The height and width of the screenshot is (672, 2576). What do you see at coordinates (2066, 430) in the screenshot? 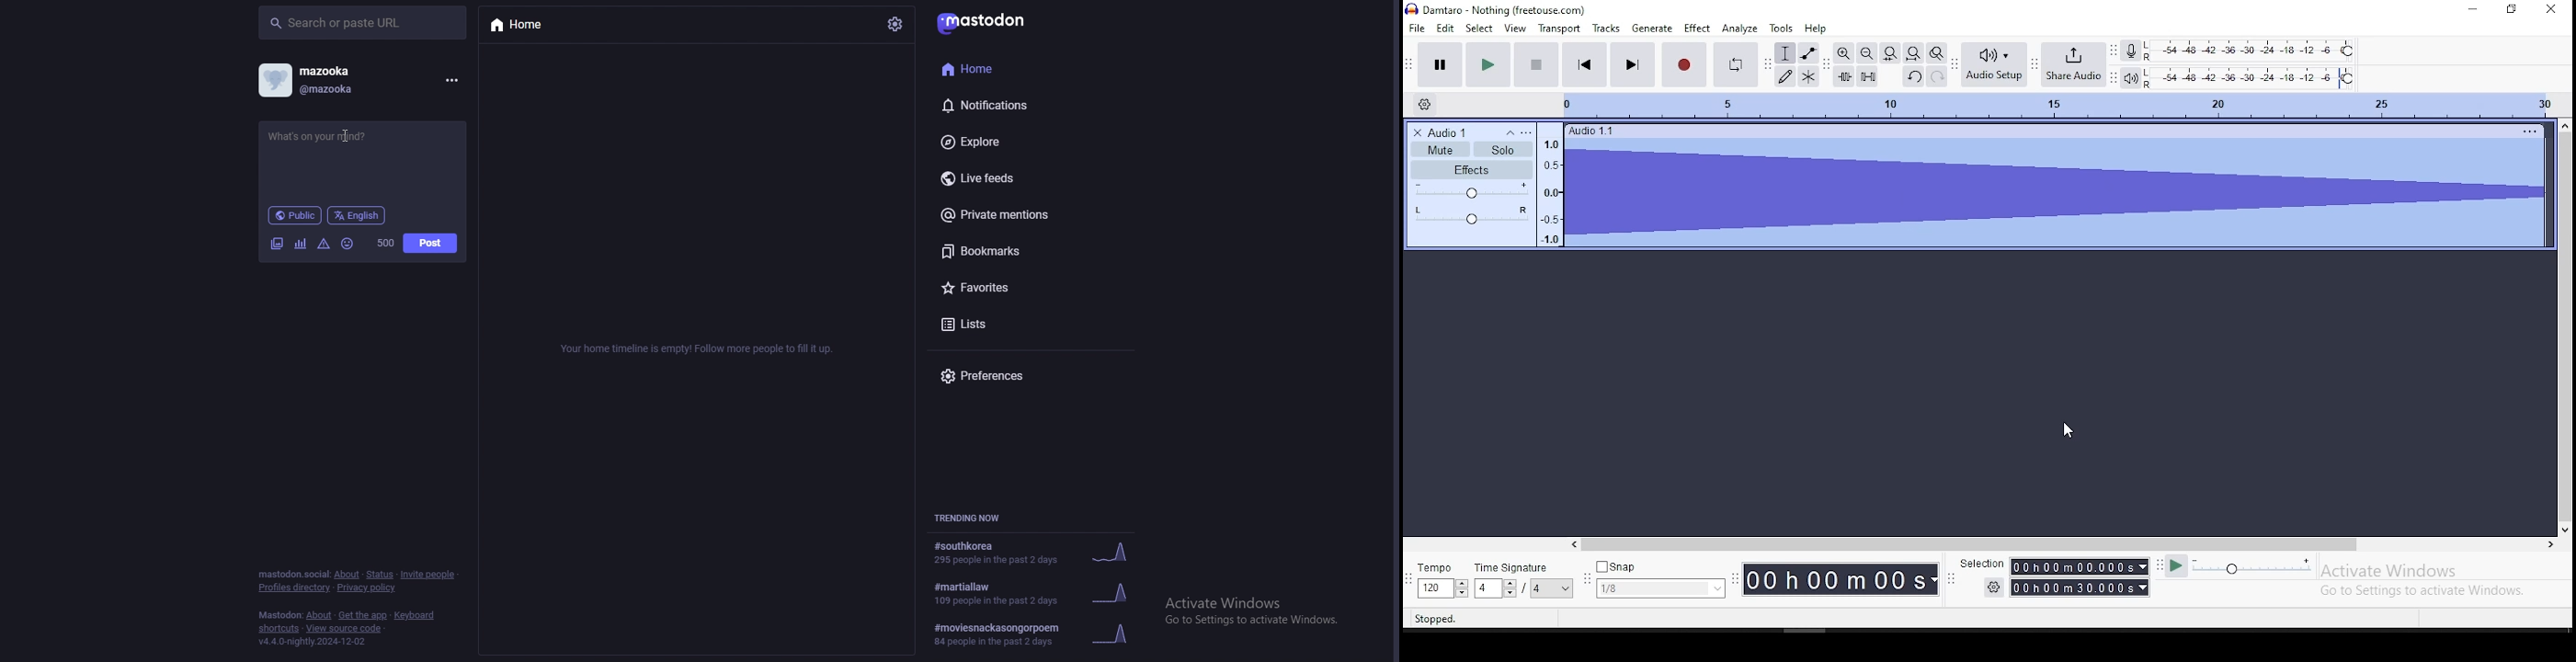
I see `cursor` at bounding box center [2066, 430].